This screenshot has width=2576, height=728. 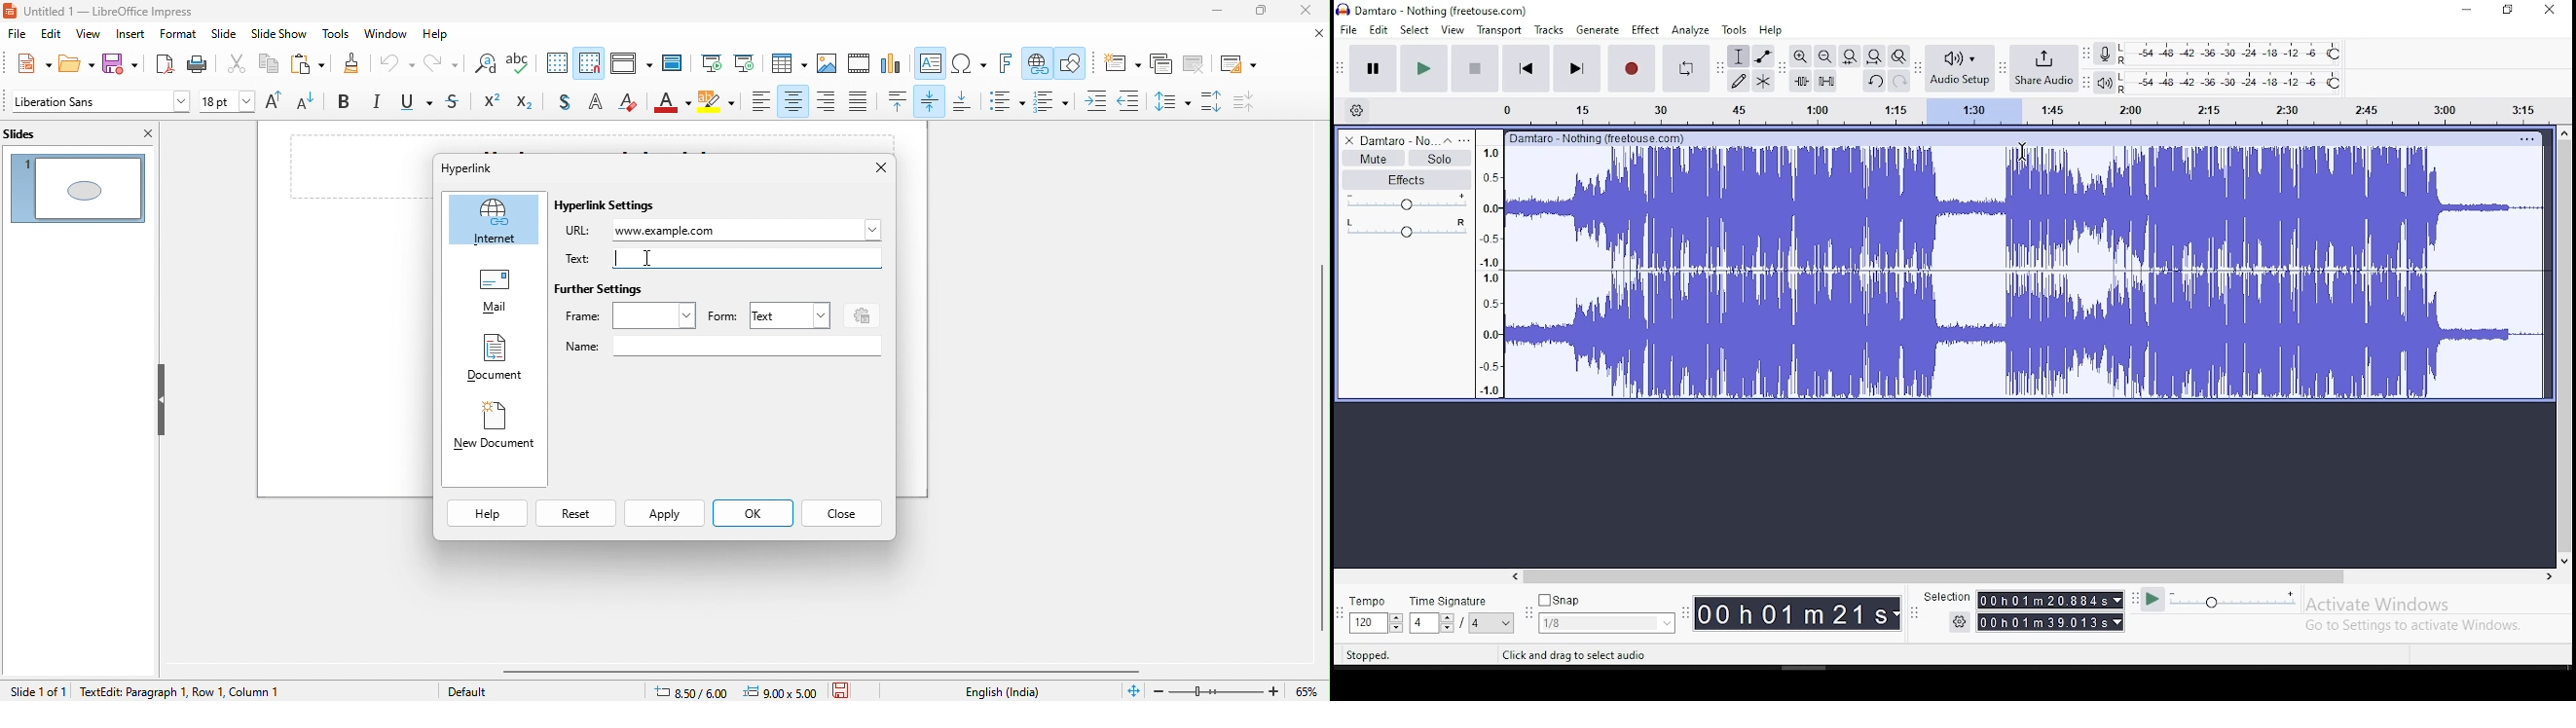 I want to click on undo, so click(x=1874, y=81).